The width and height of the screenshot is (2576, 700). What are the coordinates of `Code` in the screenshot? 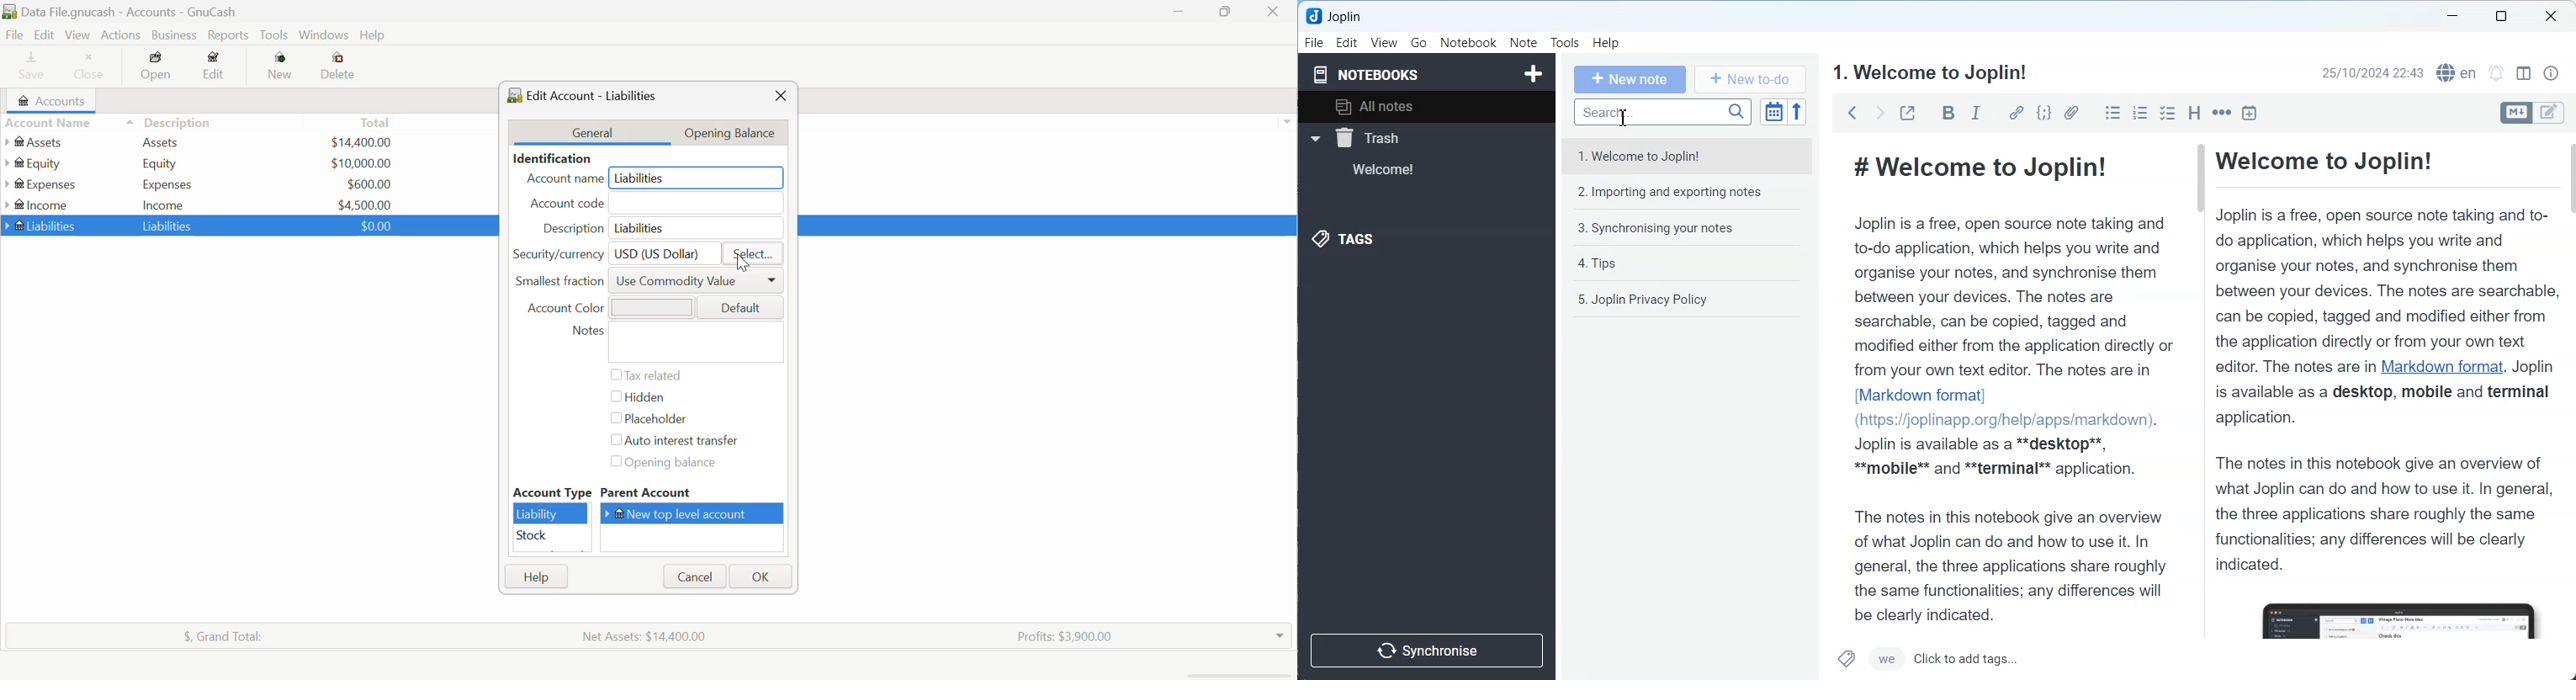 It's located at (2043, 113).